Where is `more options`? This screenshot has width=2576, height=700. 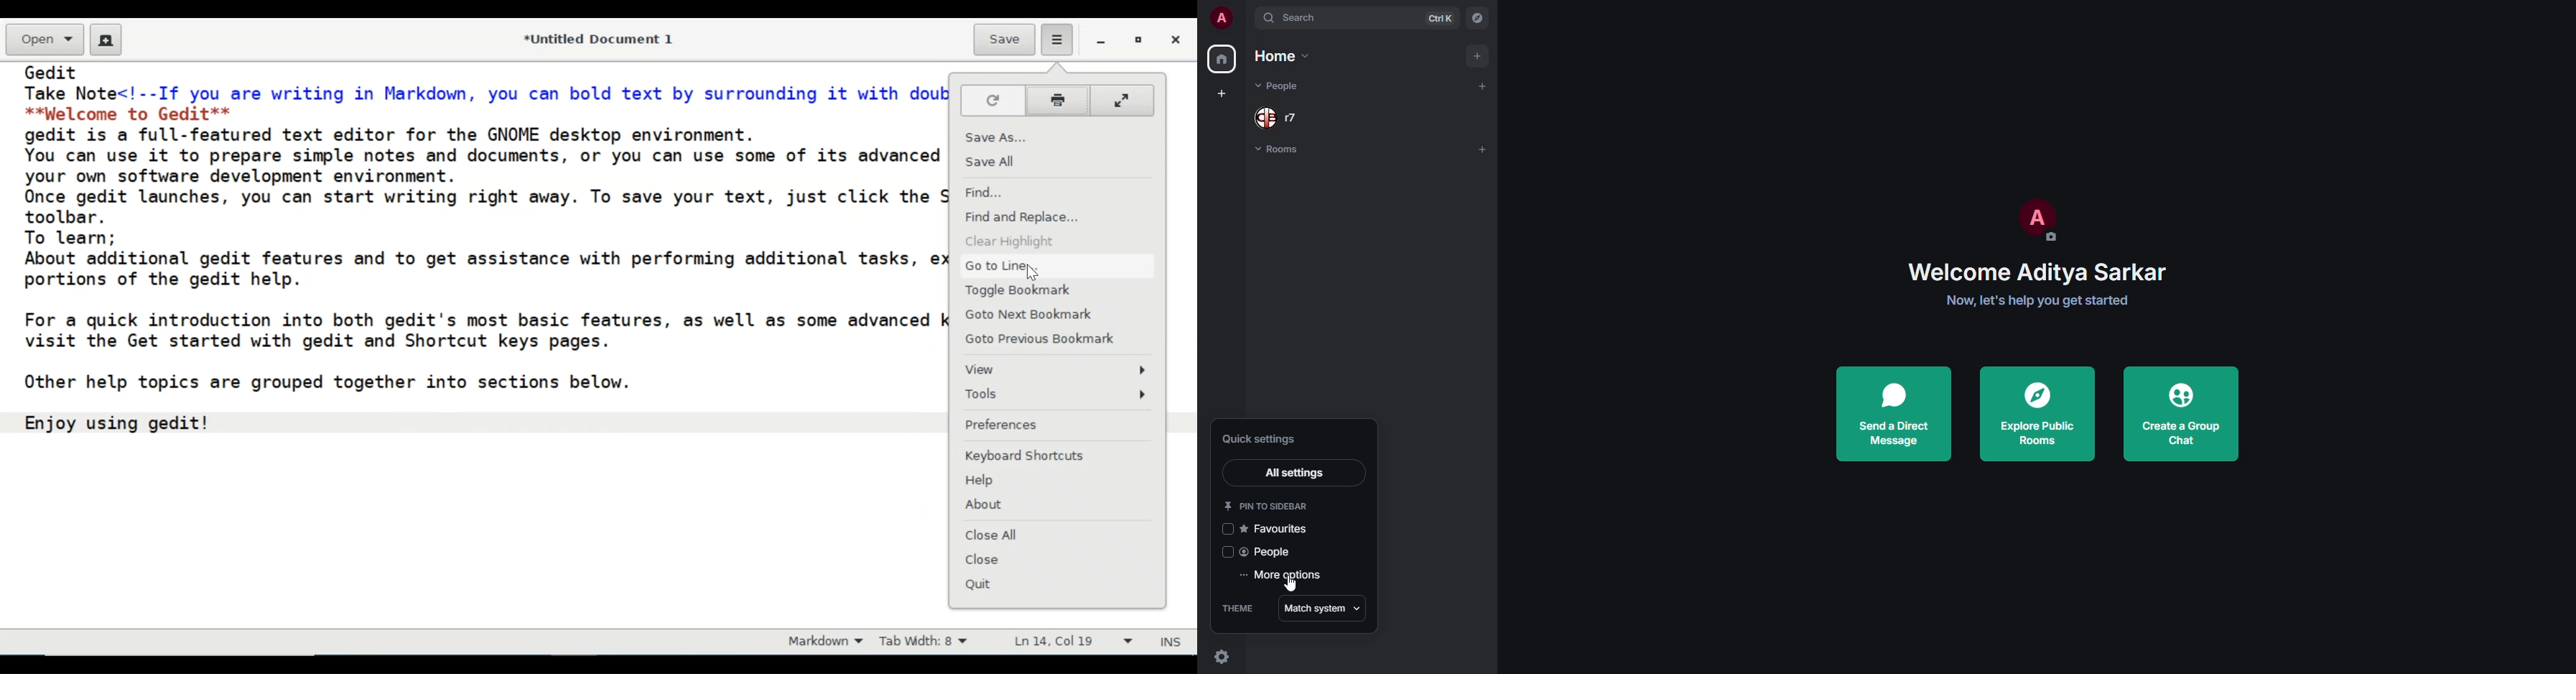 more options is located at coordinates (1279, 574).